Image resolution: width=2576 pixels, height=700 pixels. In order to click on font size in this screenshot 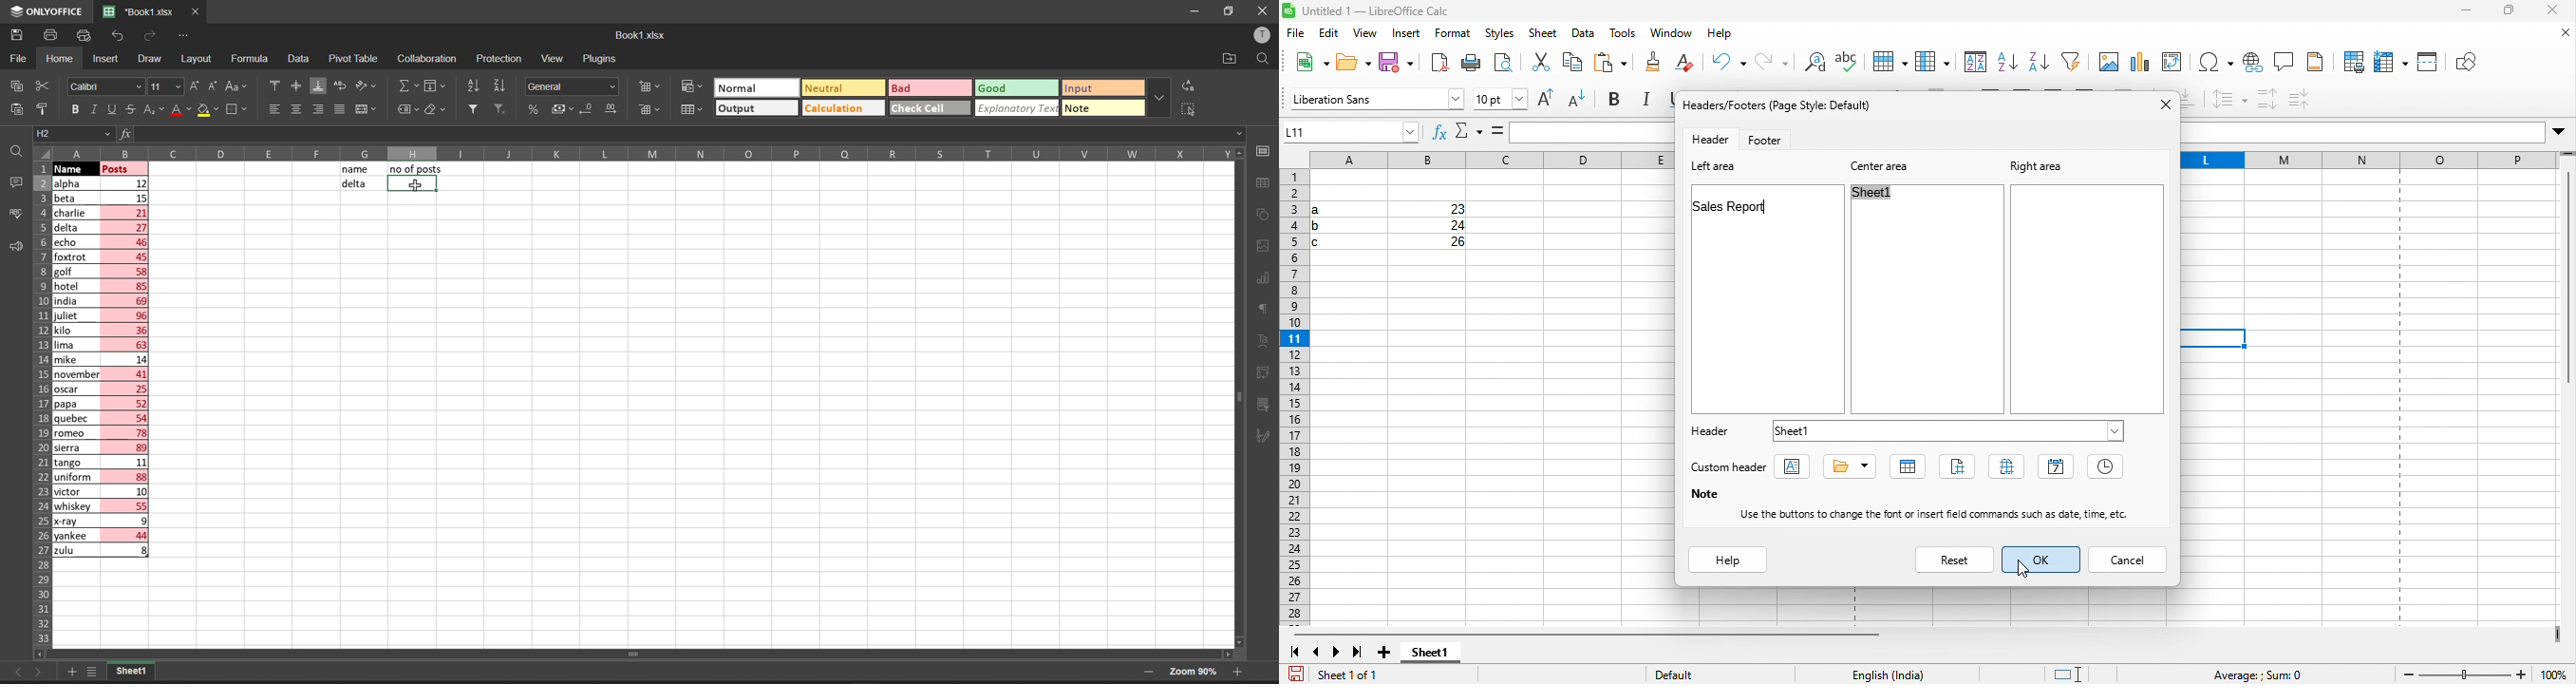, I will do `click(1502, 98)`.